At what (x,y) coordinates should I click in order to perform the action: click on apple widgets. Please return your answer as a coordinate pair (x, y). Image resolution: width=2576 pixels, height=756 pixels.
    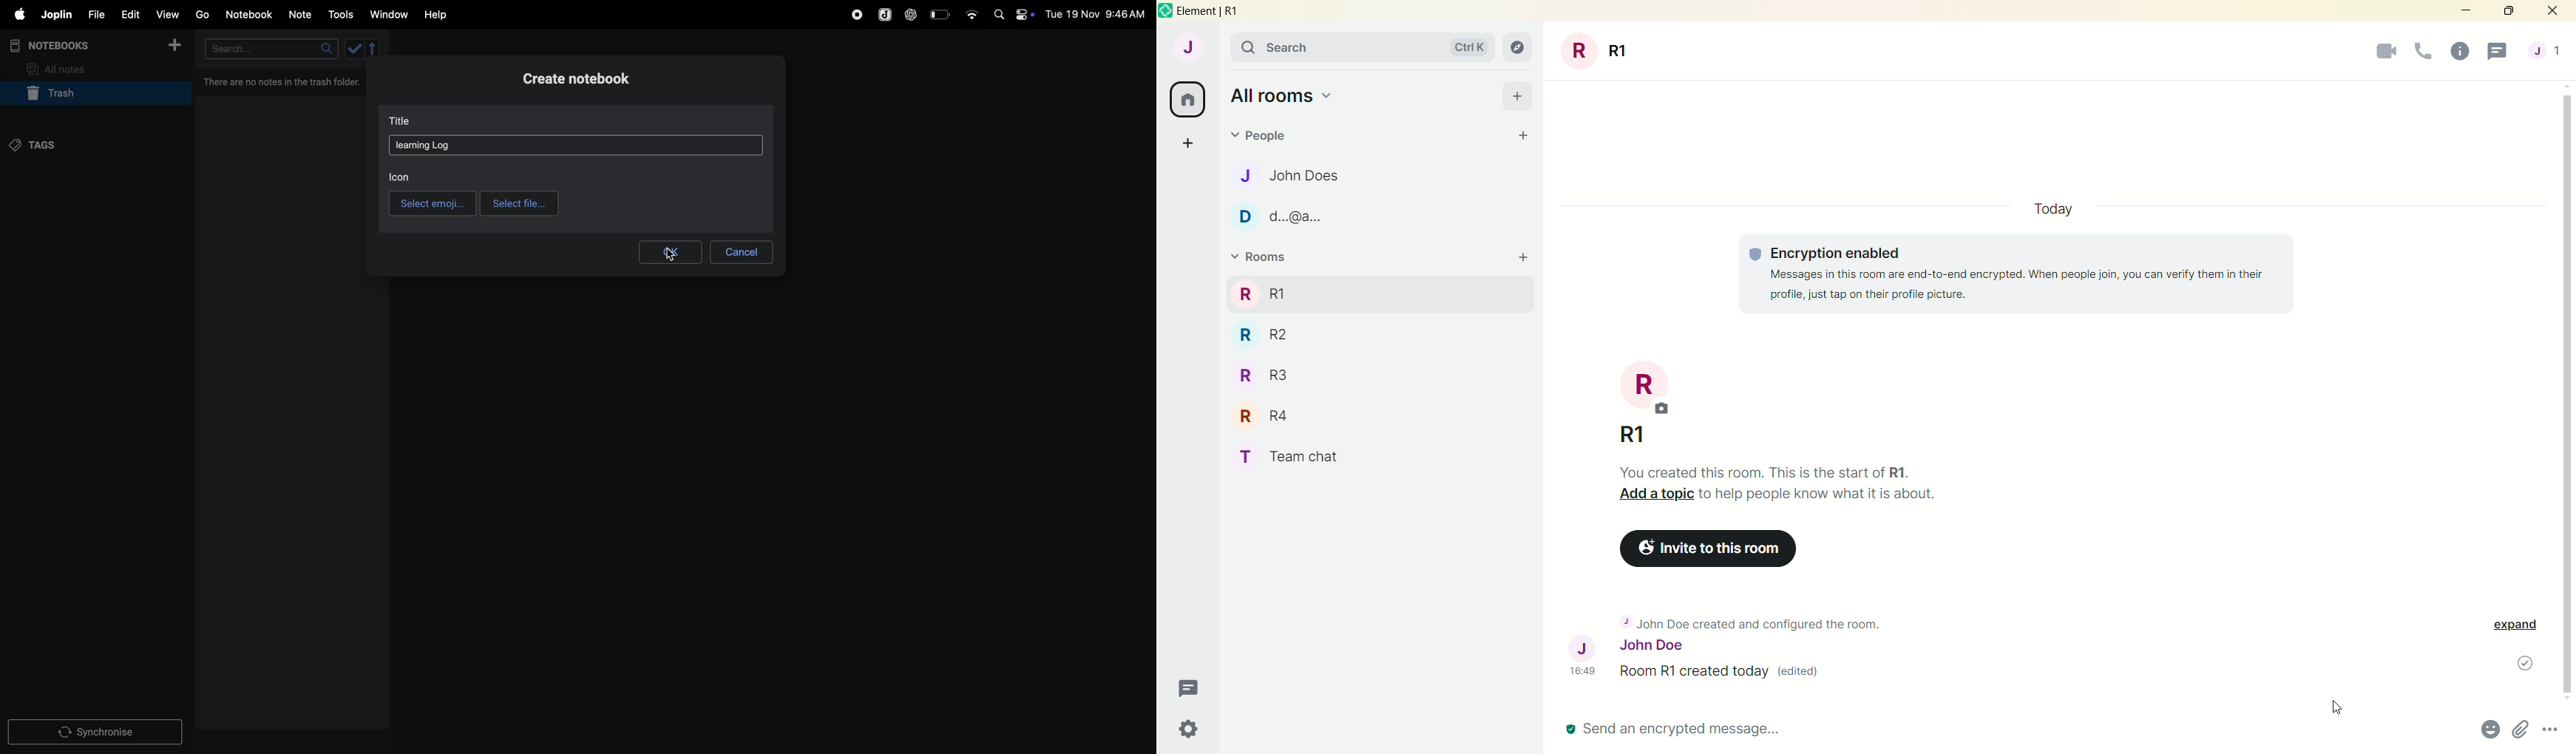
    Looking at the image, I should click on (1011, 13).